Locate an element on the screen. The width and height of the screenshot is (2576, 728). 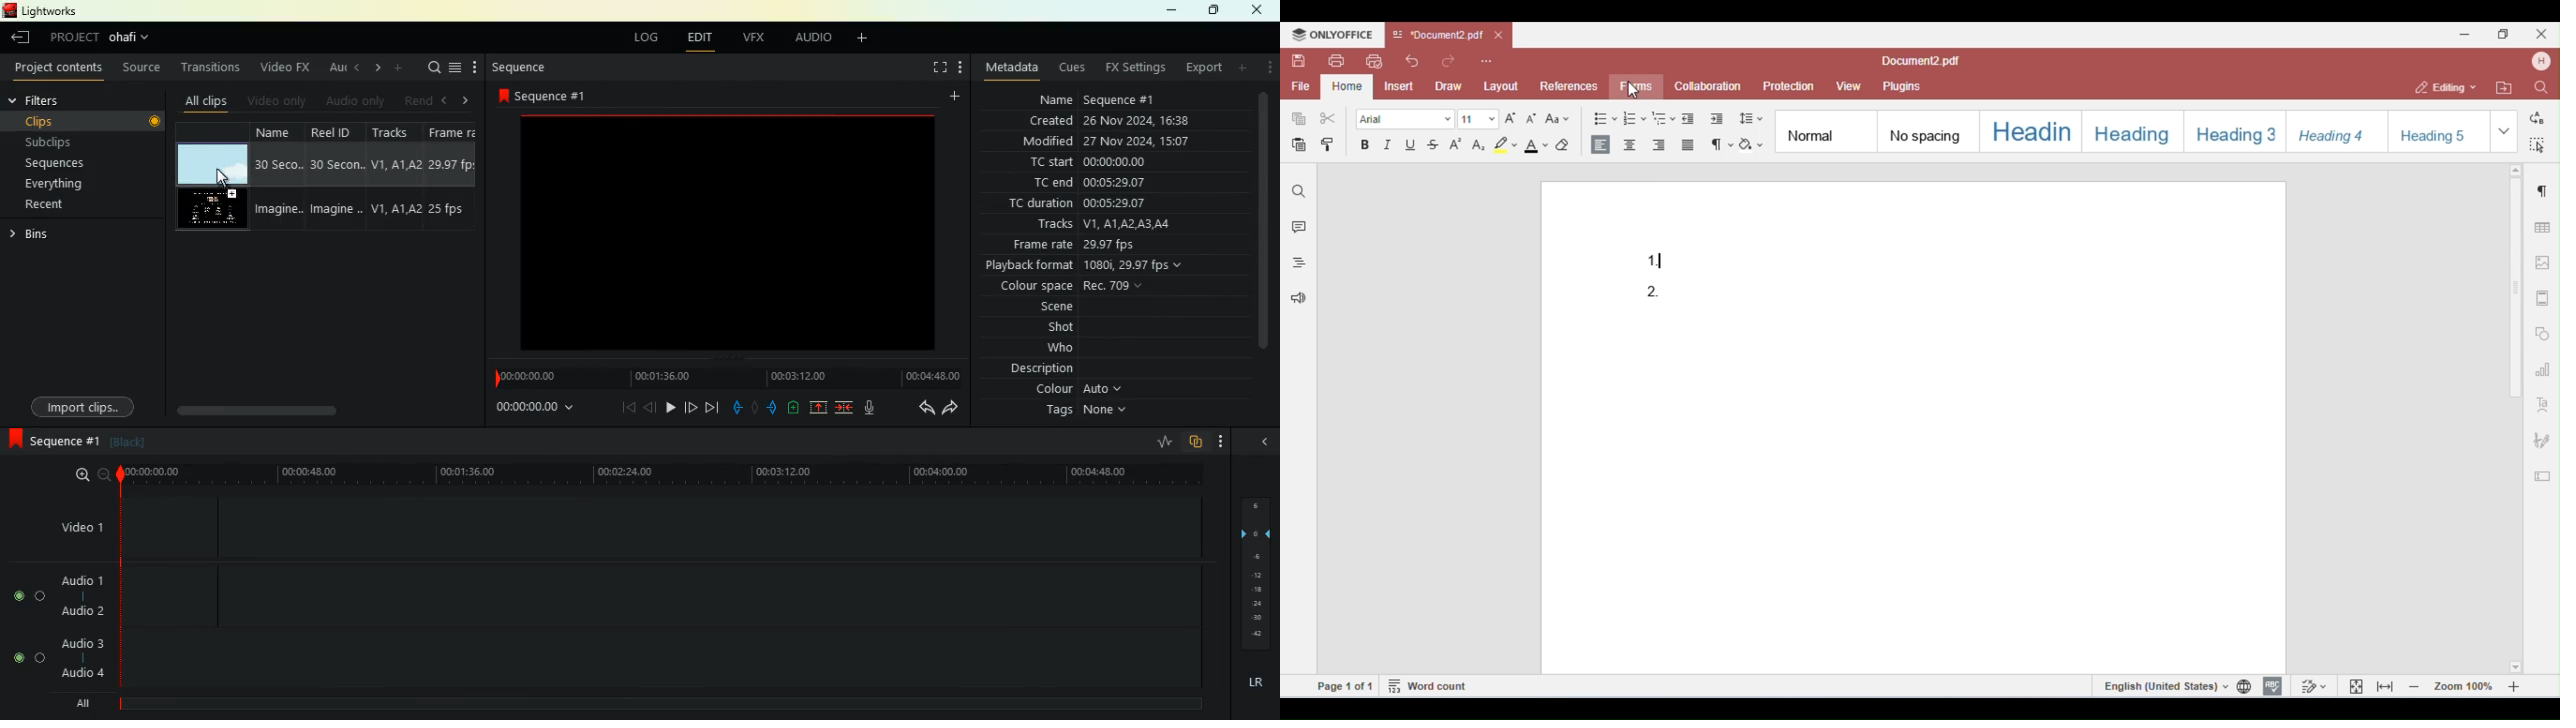
audio 4 is located at coordinates (75, 674).